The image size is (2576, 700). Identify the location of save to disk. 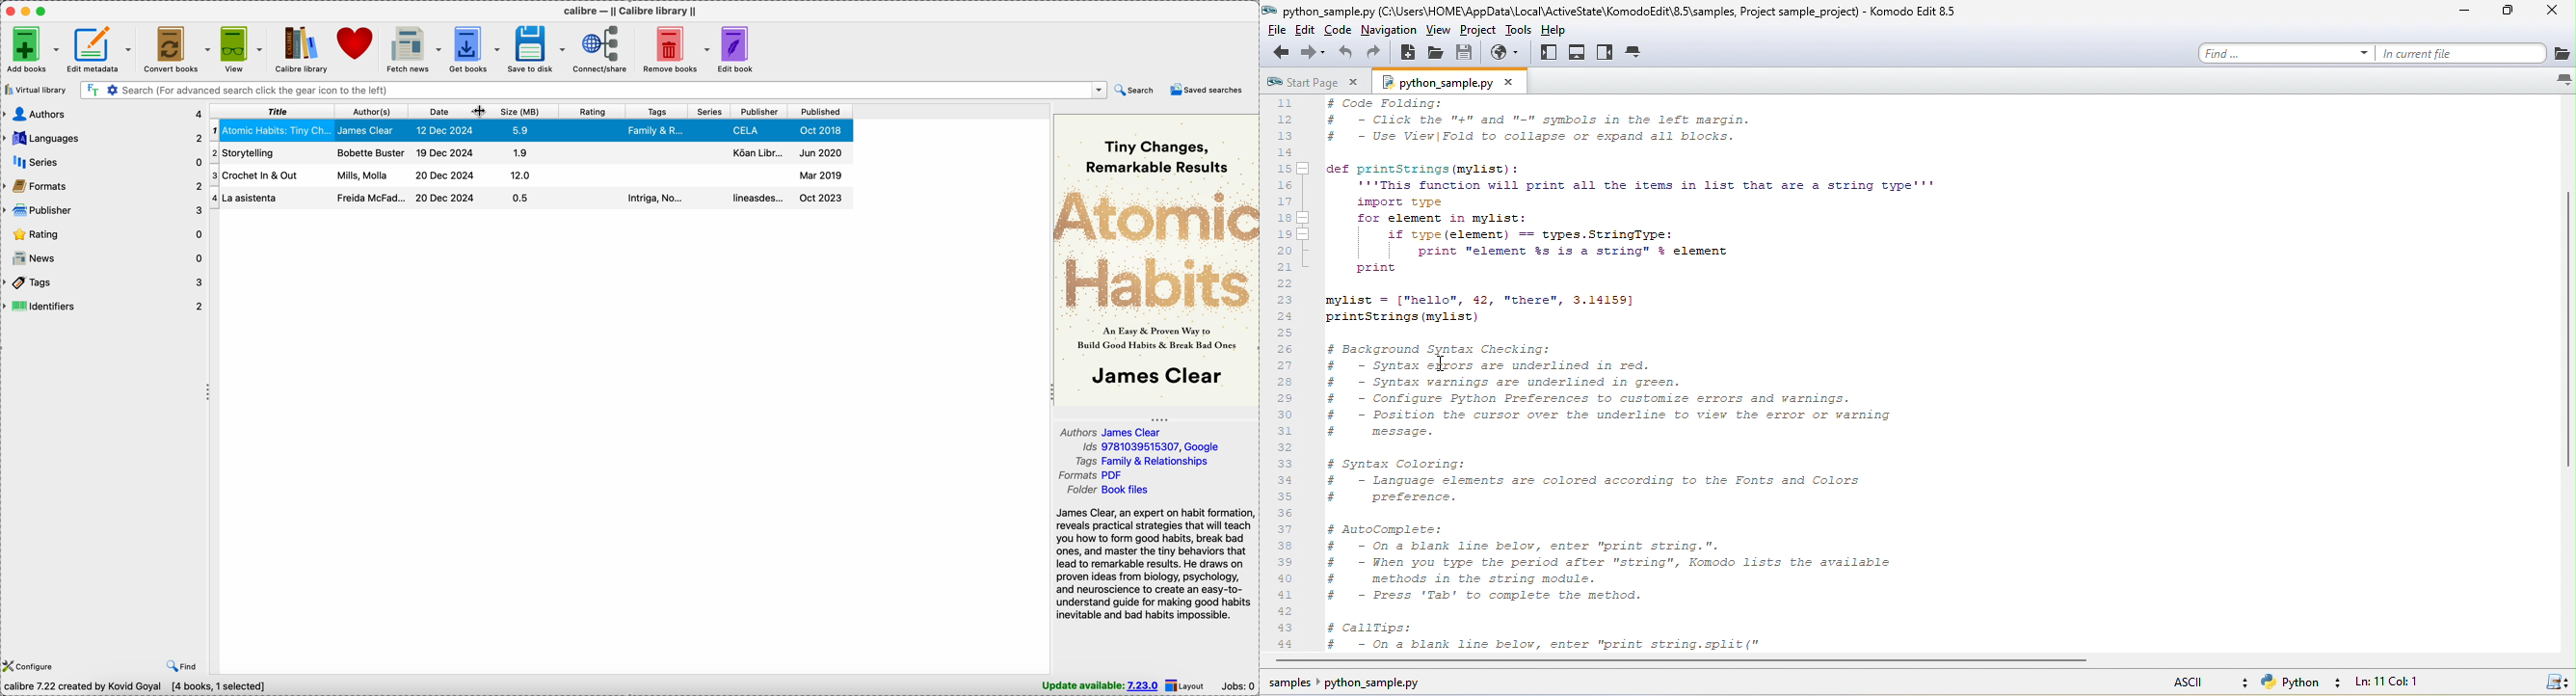
(537, 48).